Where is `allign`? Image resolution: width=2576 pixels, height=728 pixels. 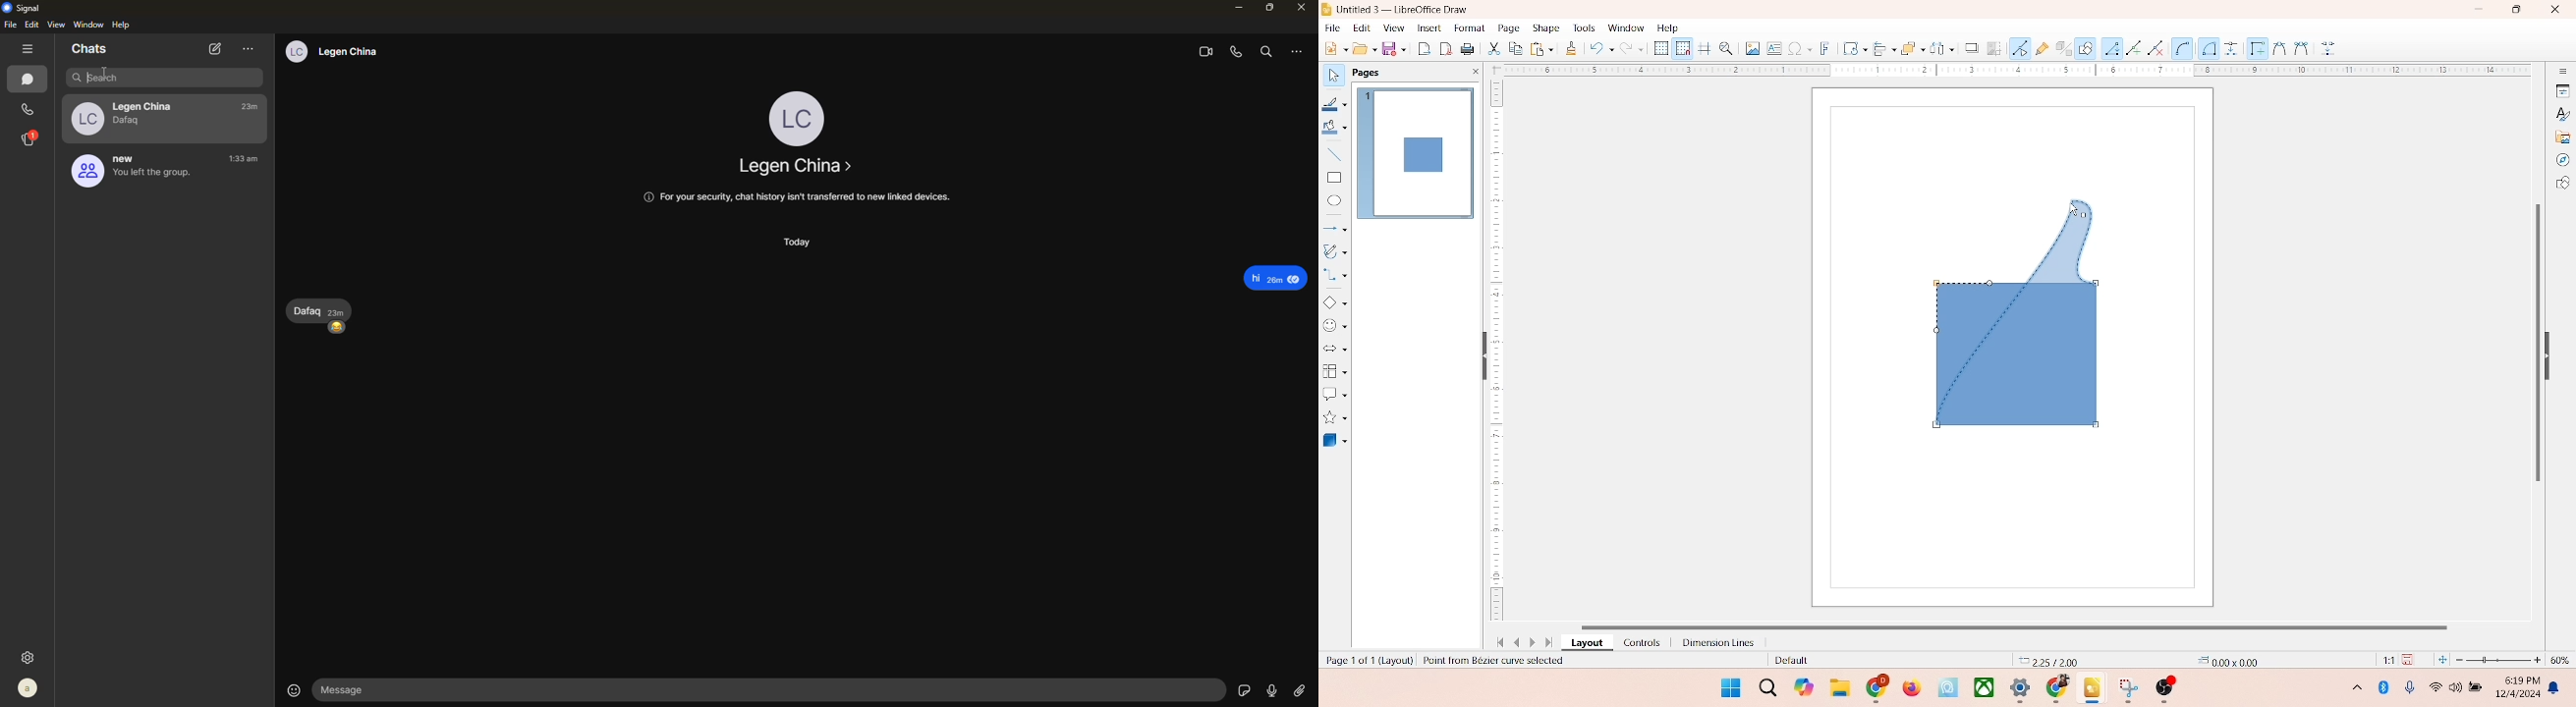 allign is located at coordinates (1880, 46).